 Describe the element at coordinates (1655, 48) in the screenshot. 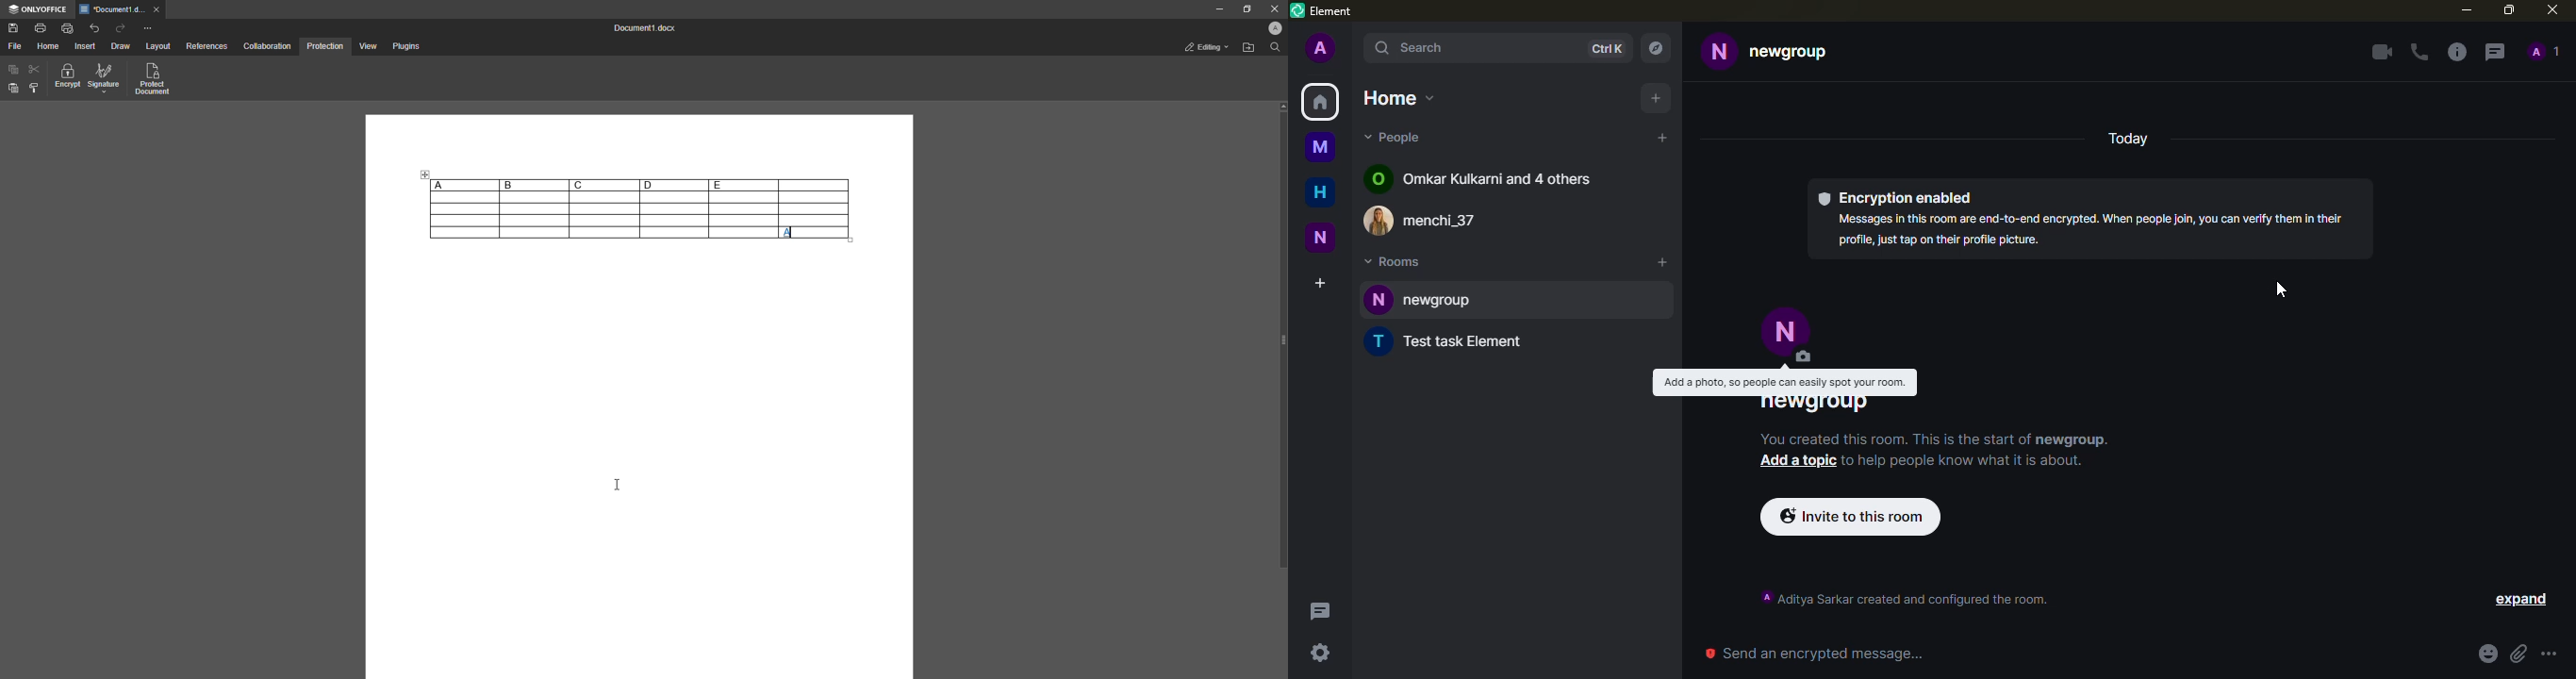

I see `explore rooms` at that location.